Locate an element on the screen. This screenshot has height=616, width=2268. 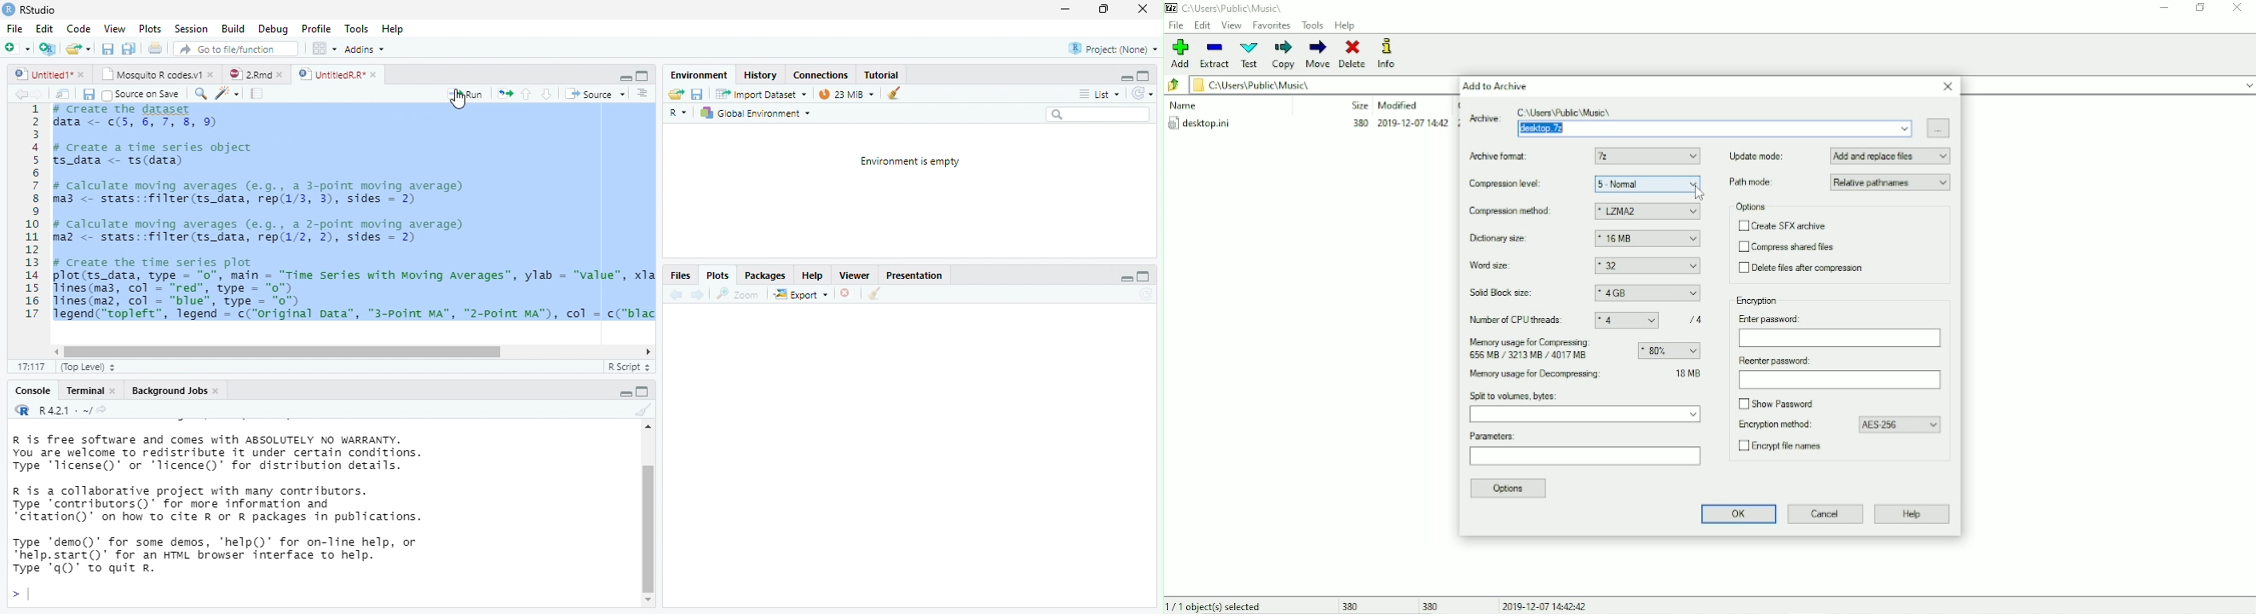
> is located at coordinates (20, 595).